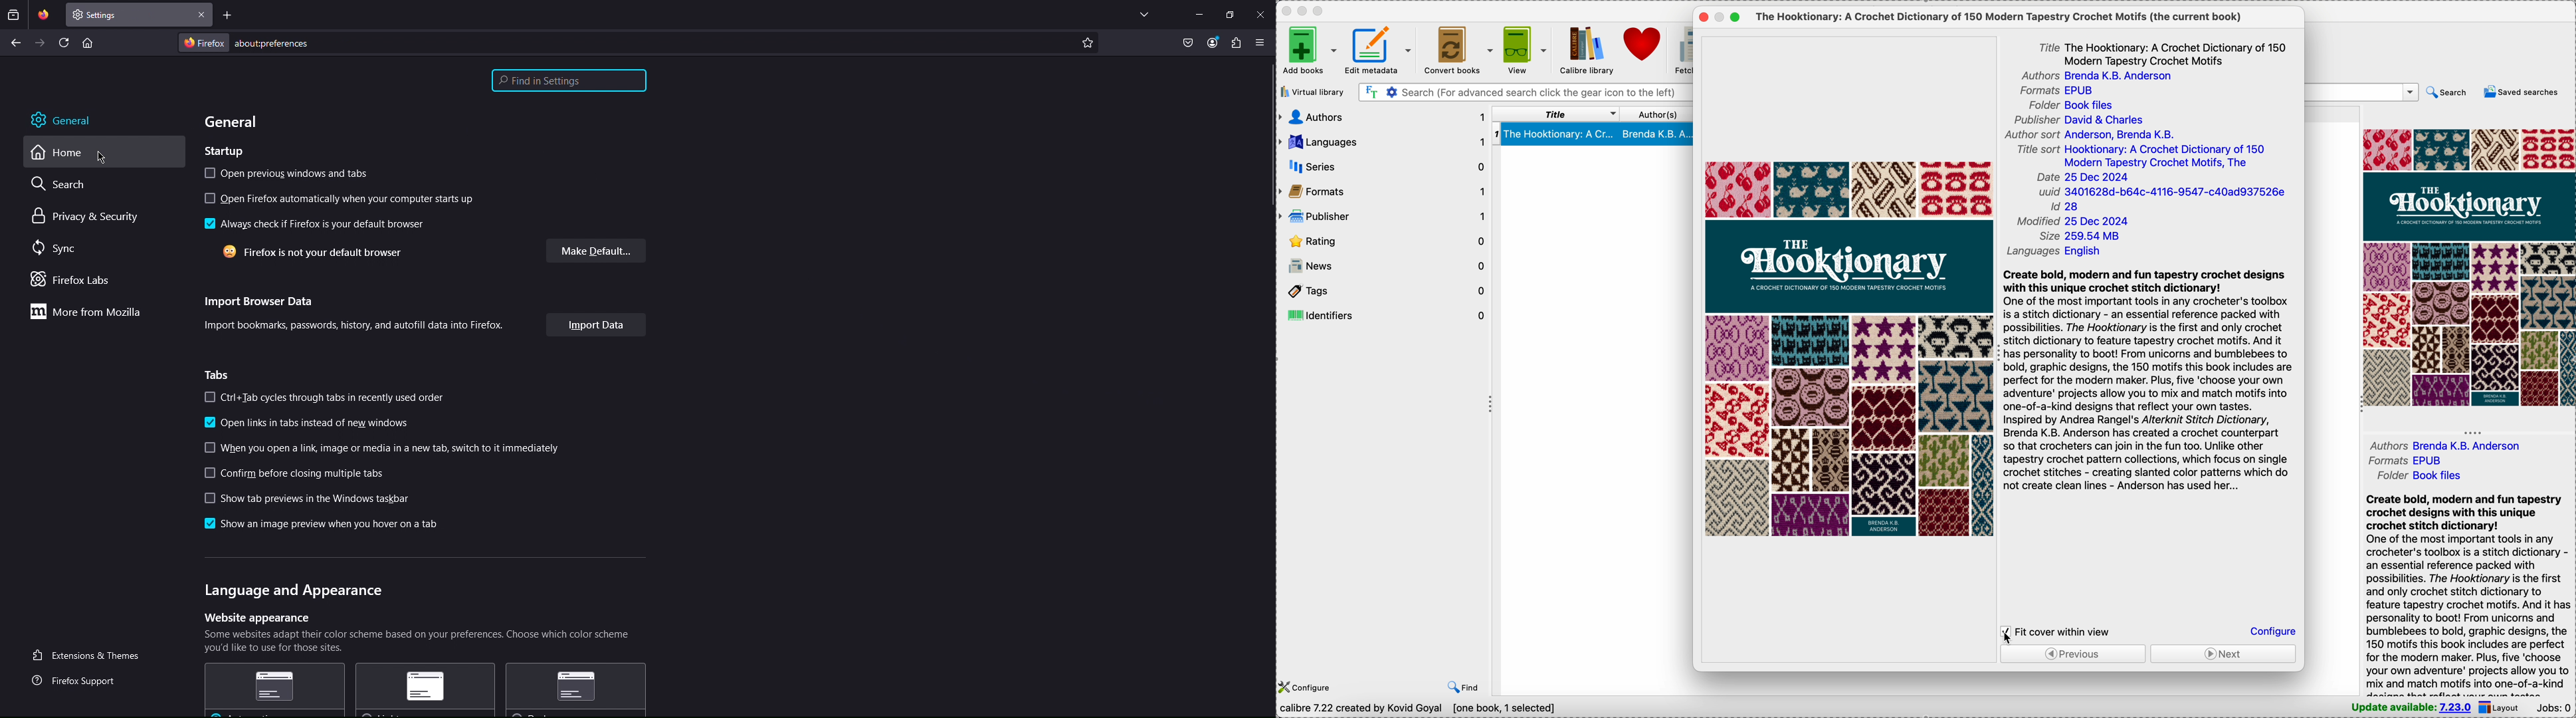  What do you see at coordinates (1260, 44) in the screenshot?
I see `Application Menu` at bounding box center [1260, 44].